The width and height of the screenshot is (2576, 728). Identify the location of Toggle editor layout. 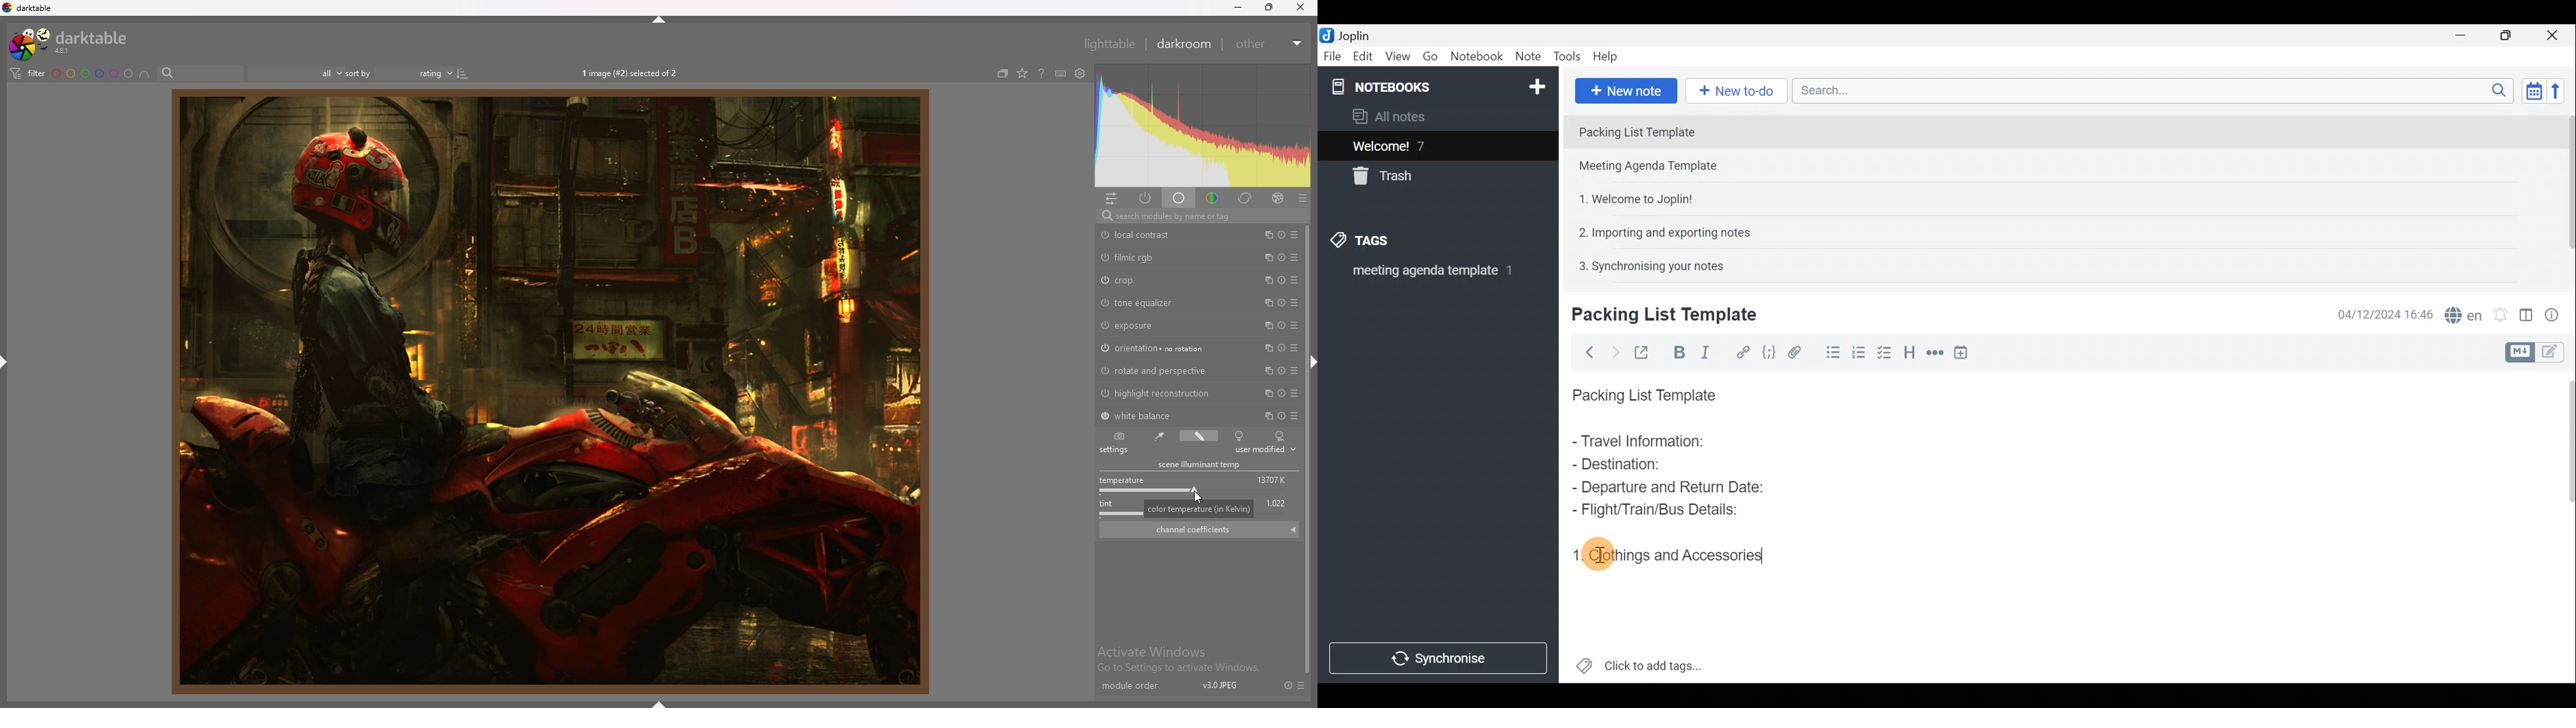
(2526, 311).